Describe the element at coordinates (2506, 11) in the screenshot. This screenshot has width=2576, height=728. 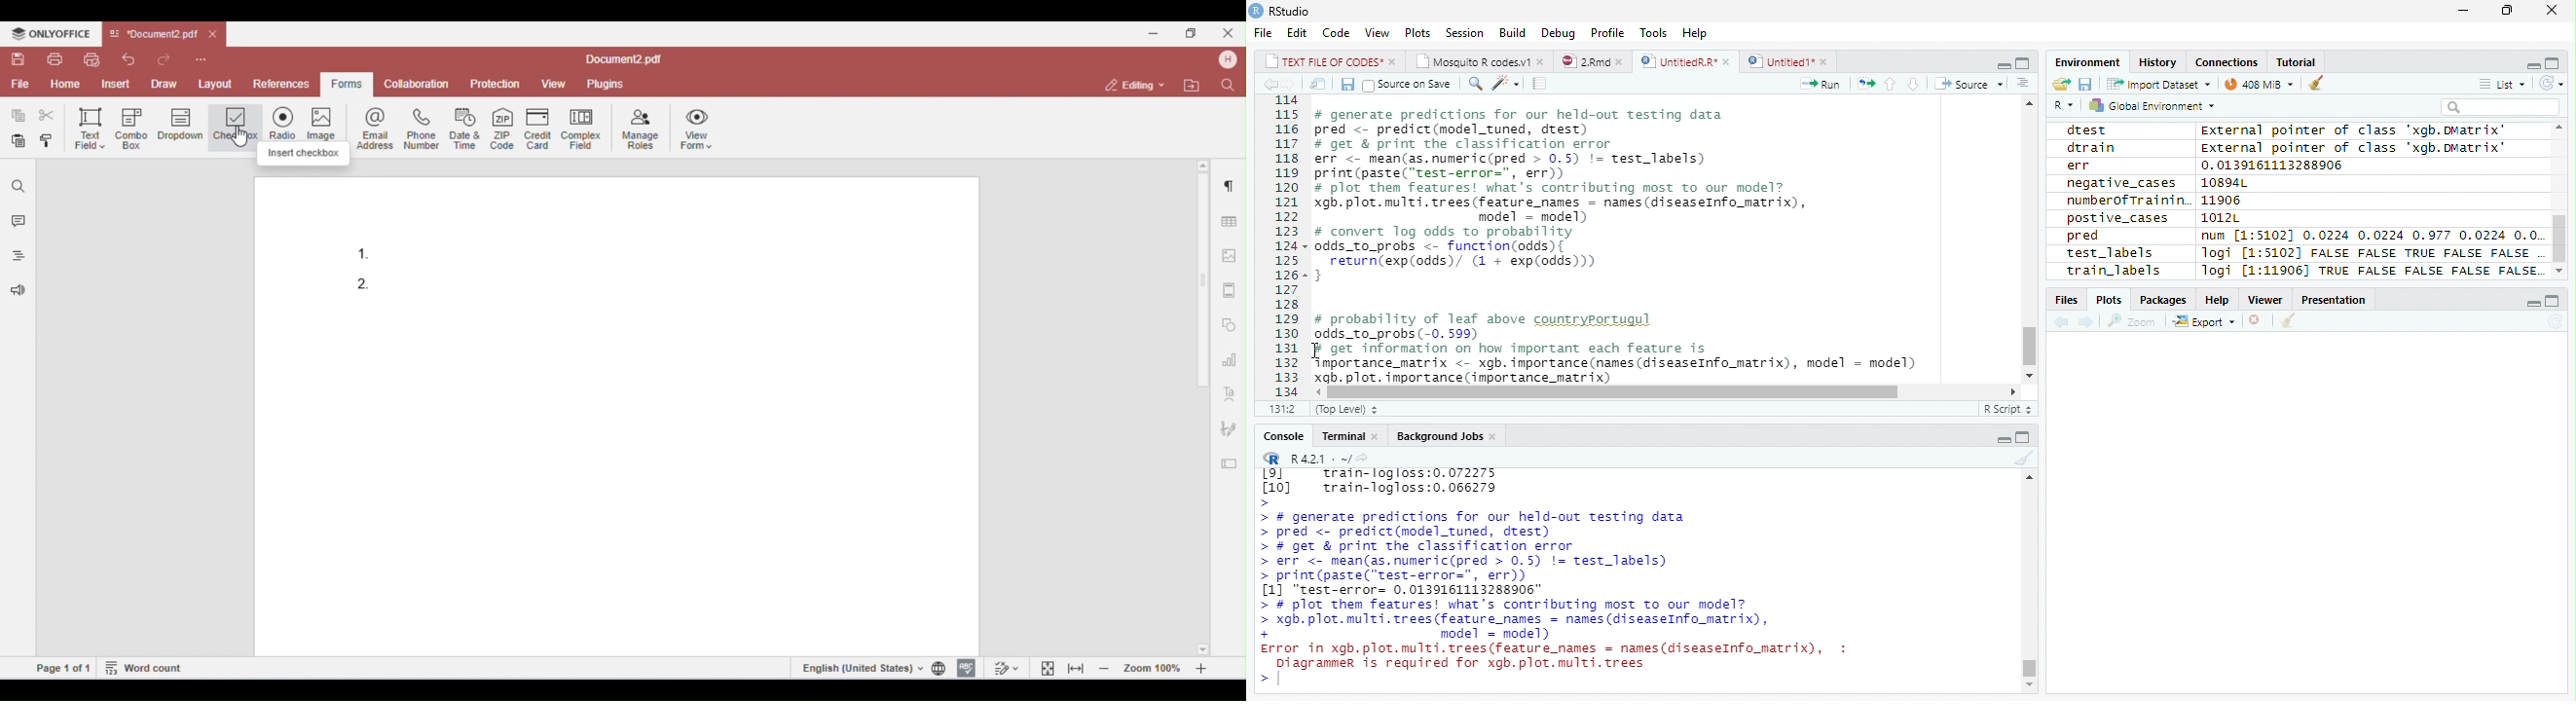
I see `Restore Down` at that location.